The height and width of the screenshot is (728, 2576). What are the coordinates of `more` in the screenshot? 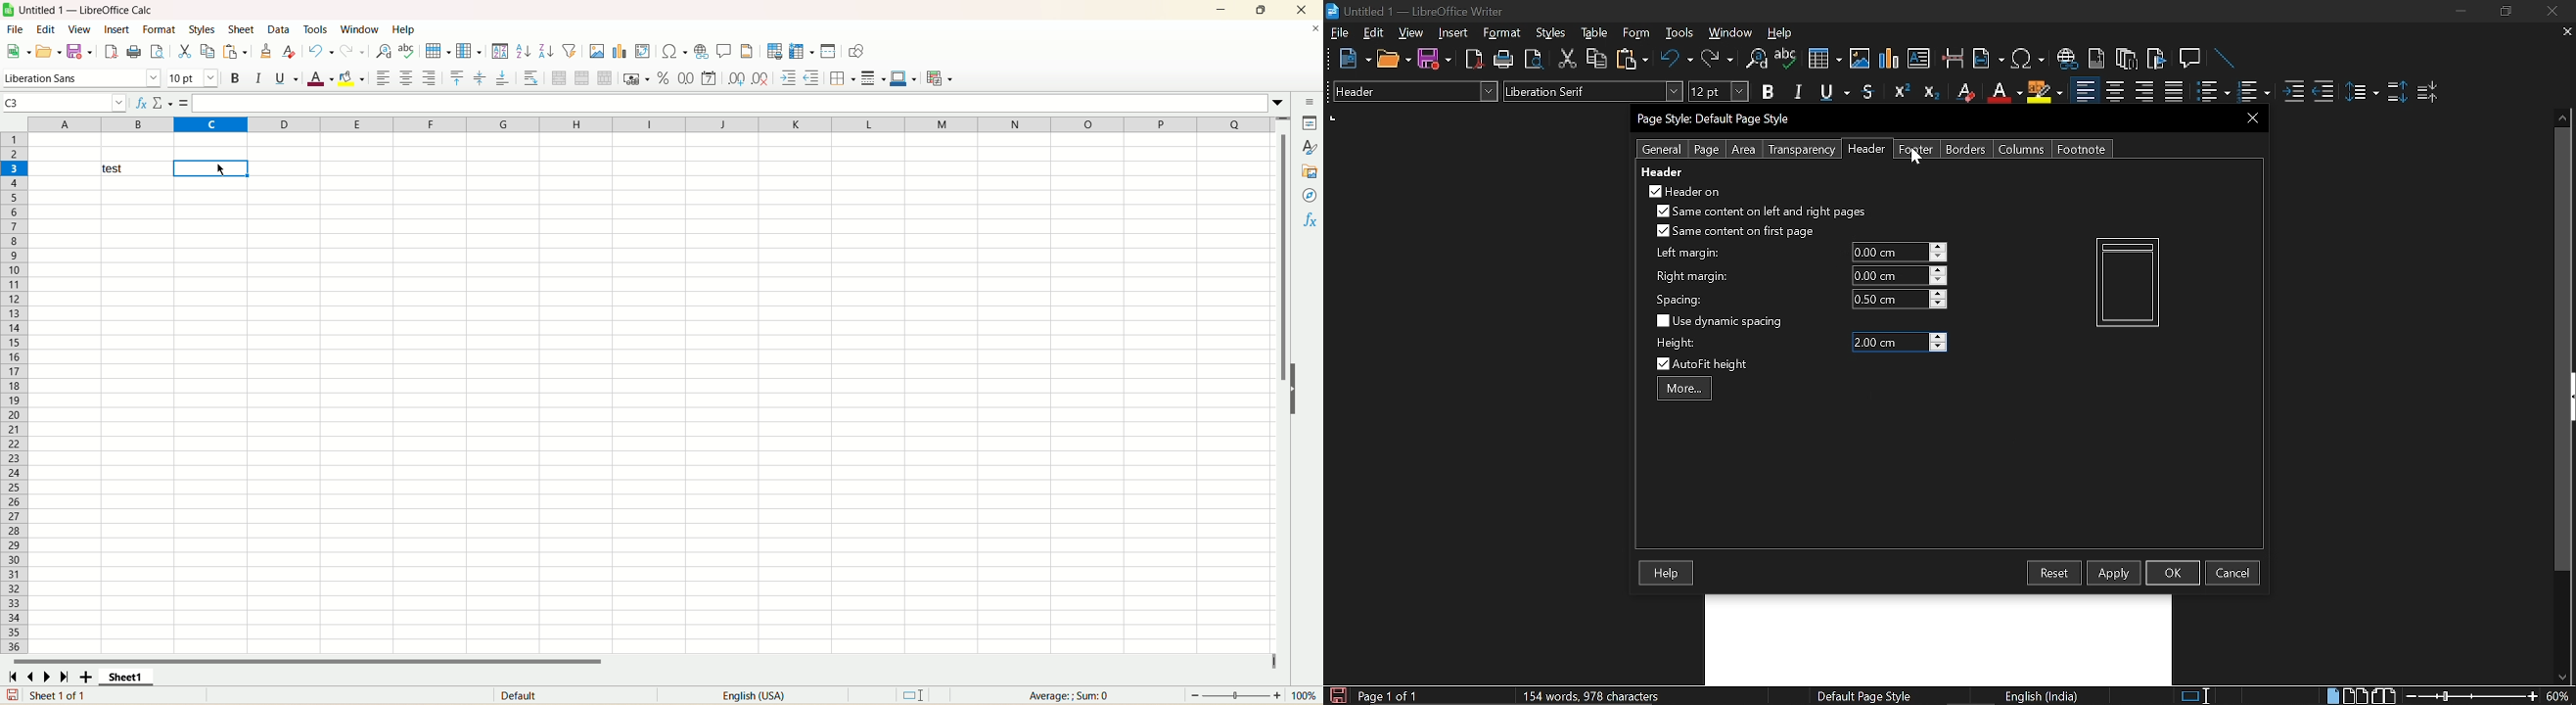 It's located at (1684, 388).